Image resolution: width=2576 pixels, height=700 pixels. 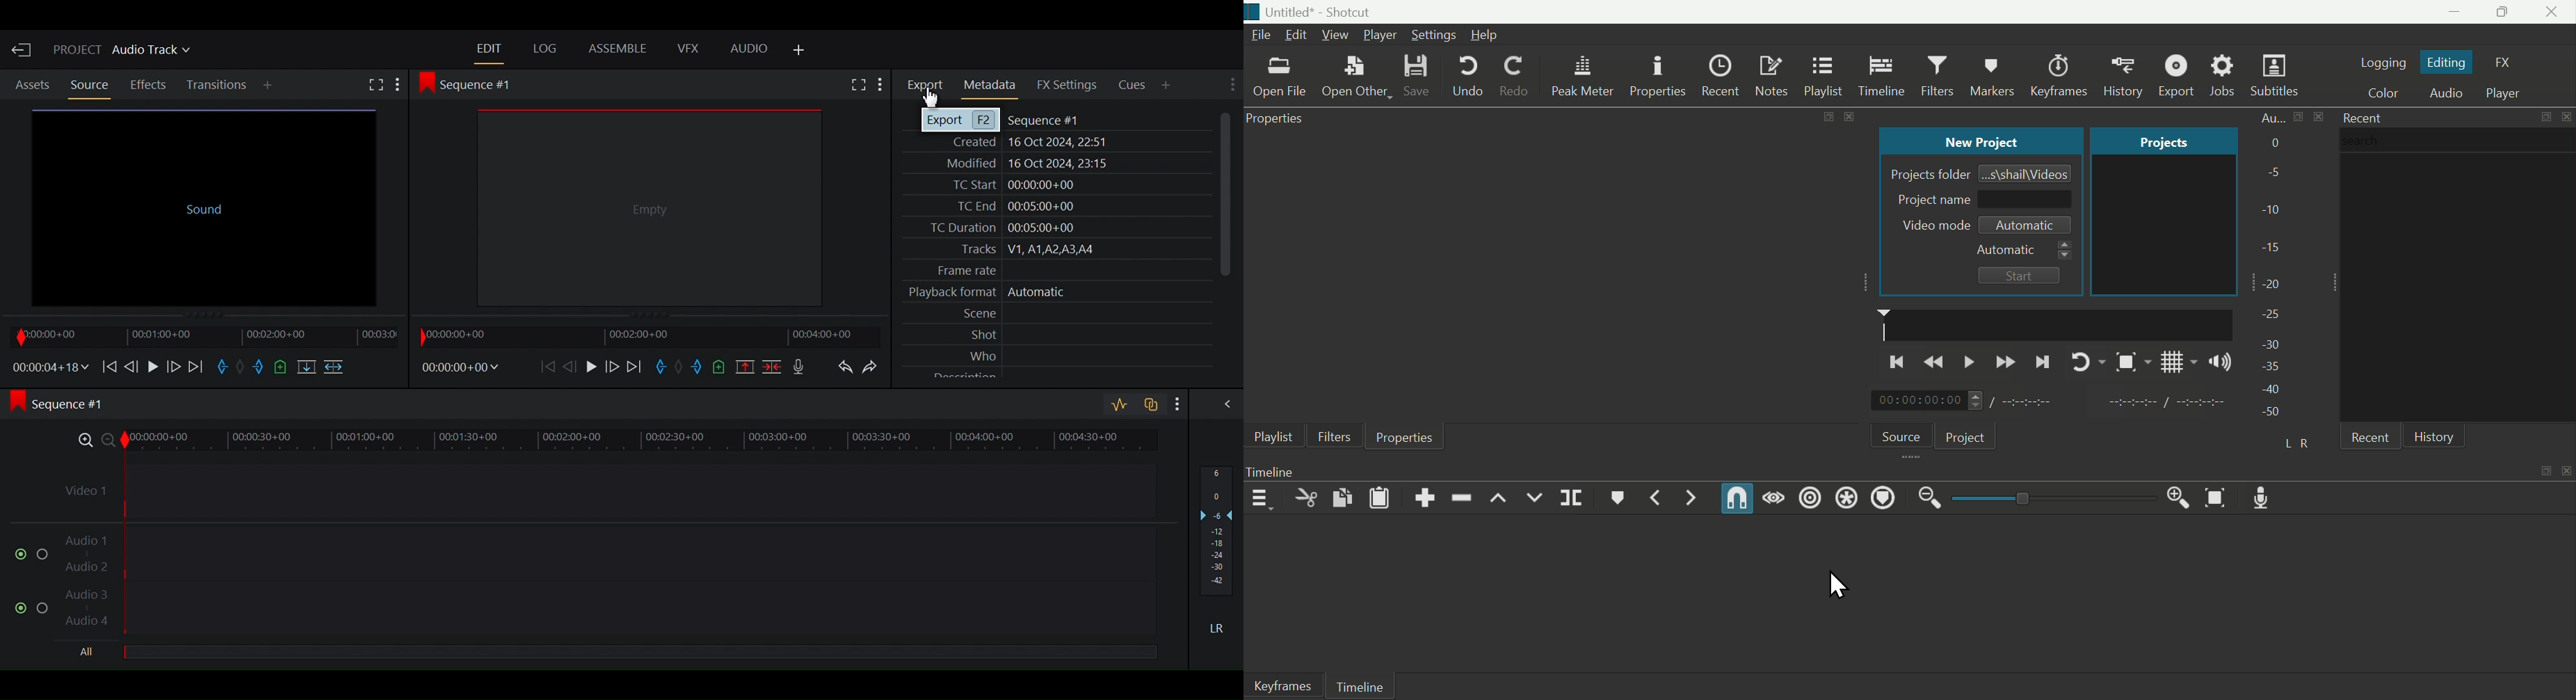 I want to click on Audio output levels dB, so click(x=1217, y=532).